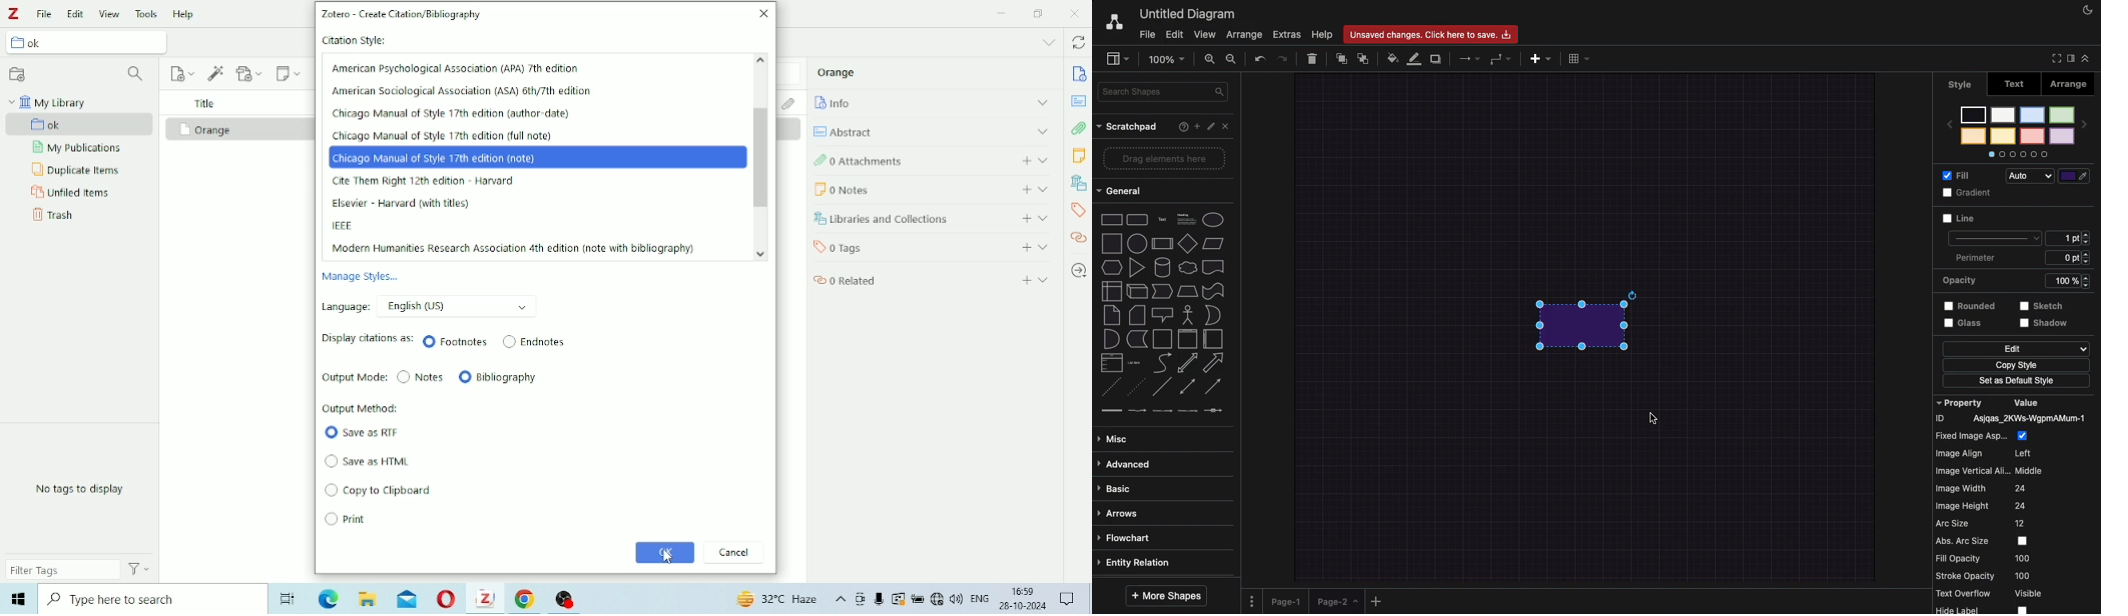  What do you see at coordinates (147, 13) in the screenshot?
I see `Tools` at bounding box center [147, 13].